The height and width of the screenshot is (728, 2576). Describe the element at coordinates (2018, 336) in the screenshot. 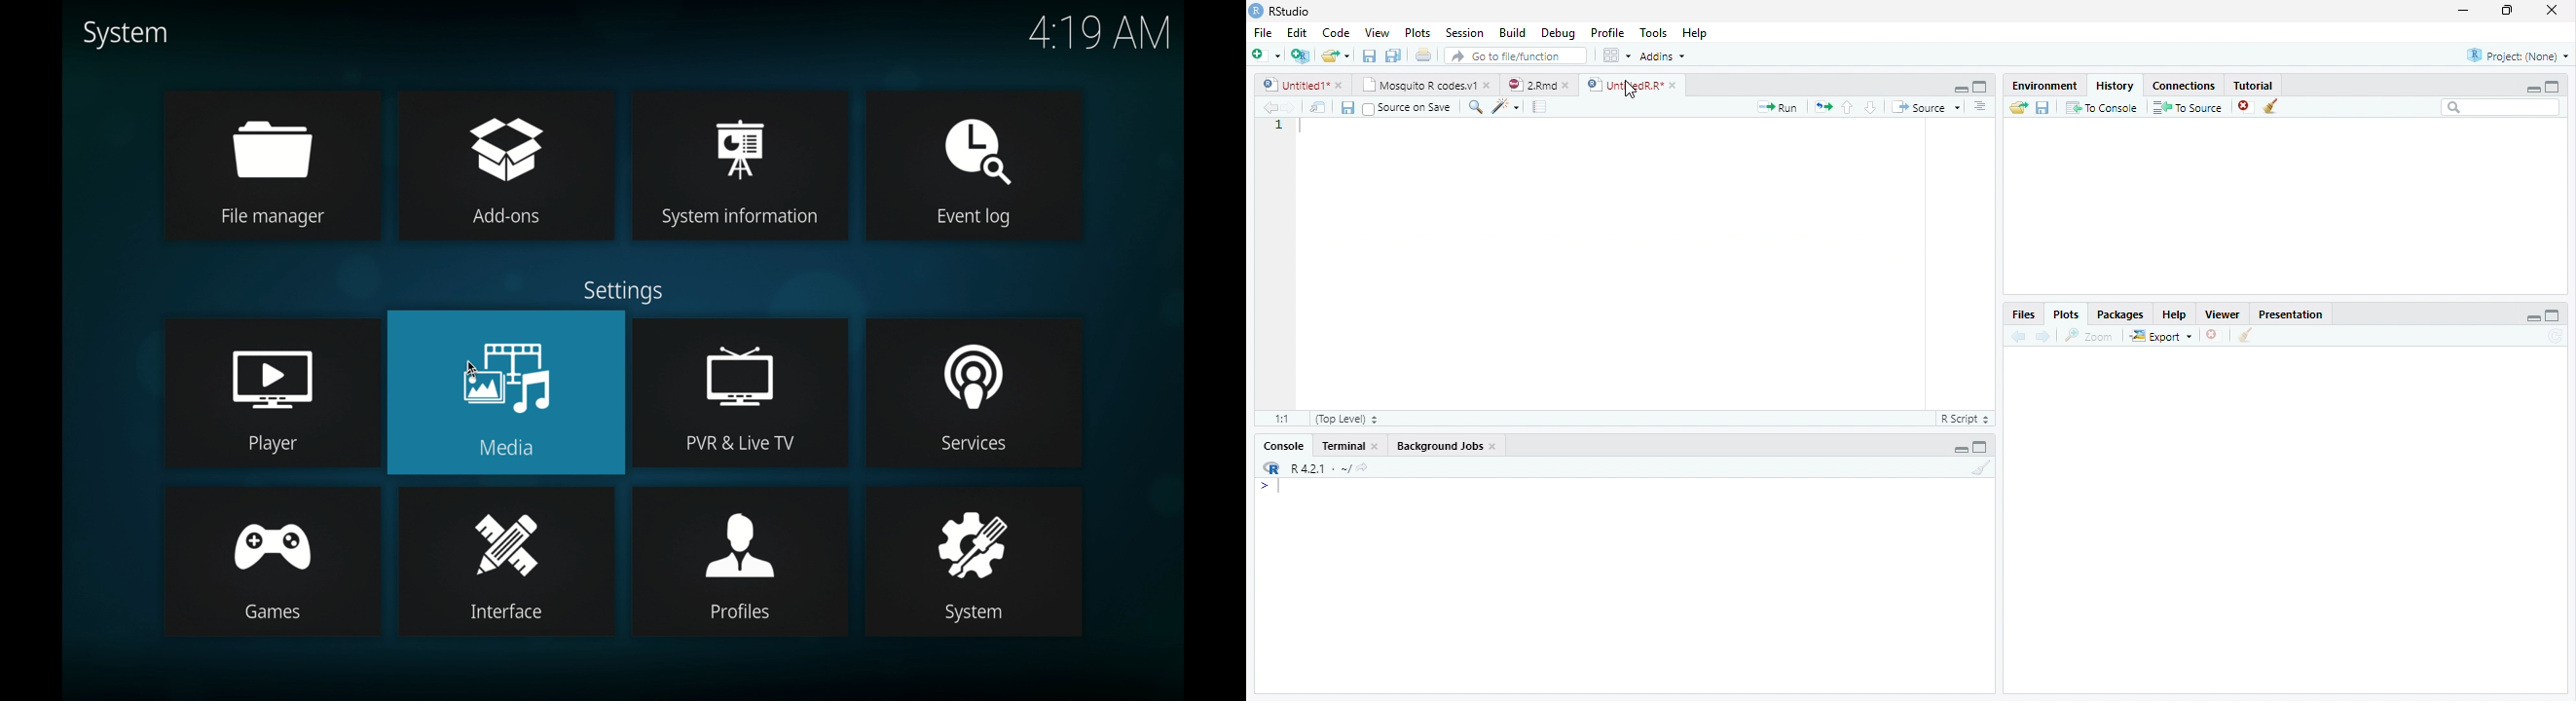

I see `Previous plot` at that location.